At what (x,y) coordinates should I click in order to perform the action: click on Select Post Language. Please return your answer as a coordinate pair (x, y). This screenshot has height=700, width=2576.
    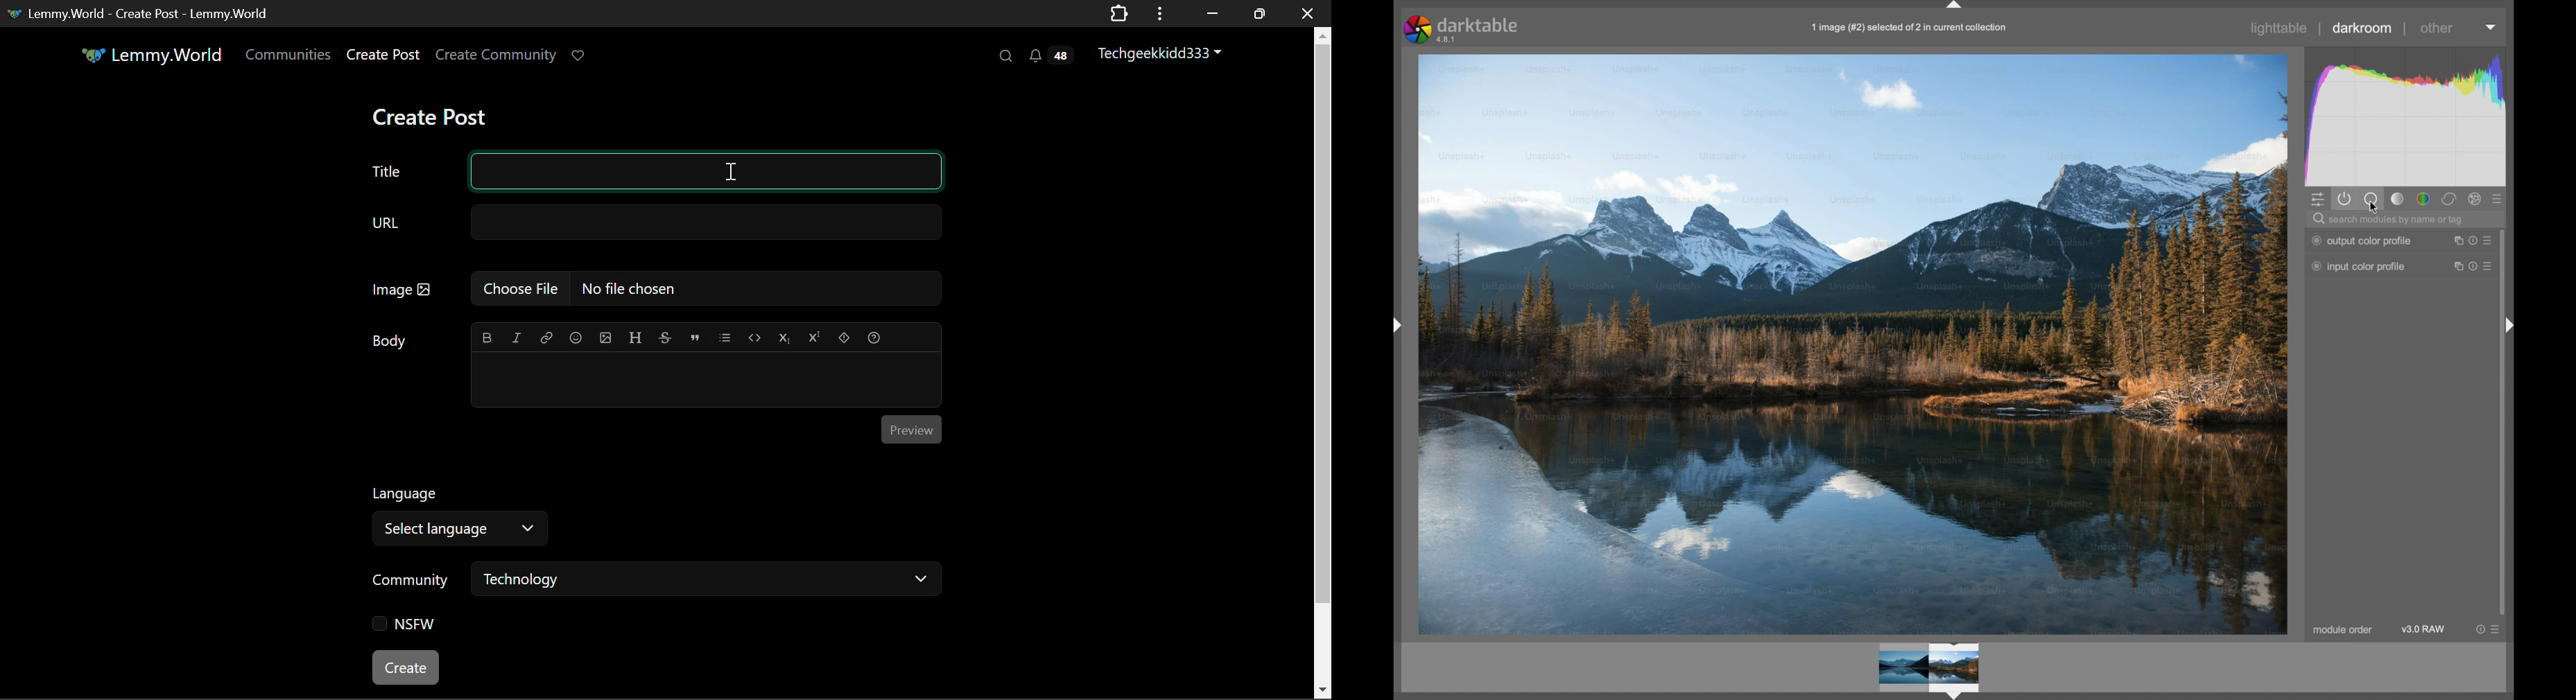
    Looking at the image, I should click on (454, 512).